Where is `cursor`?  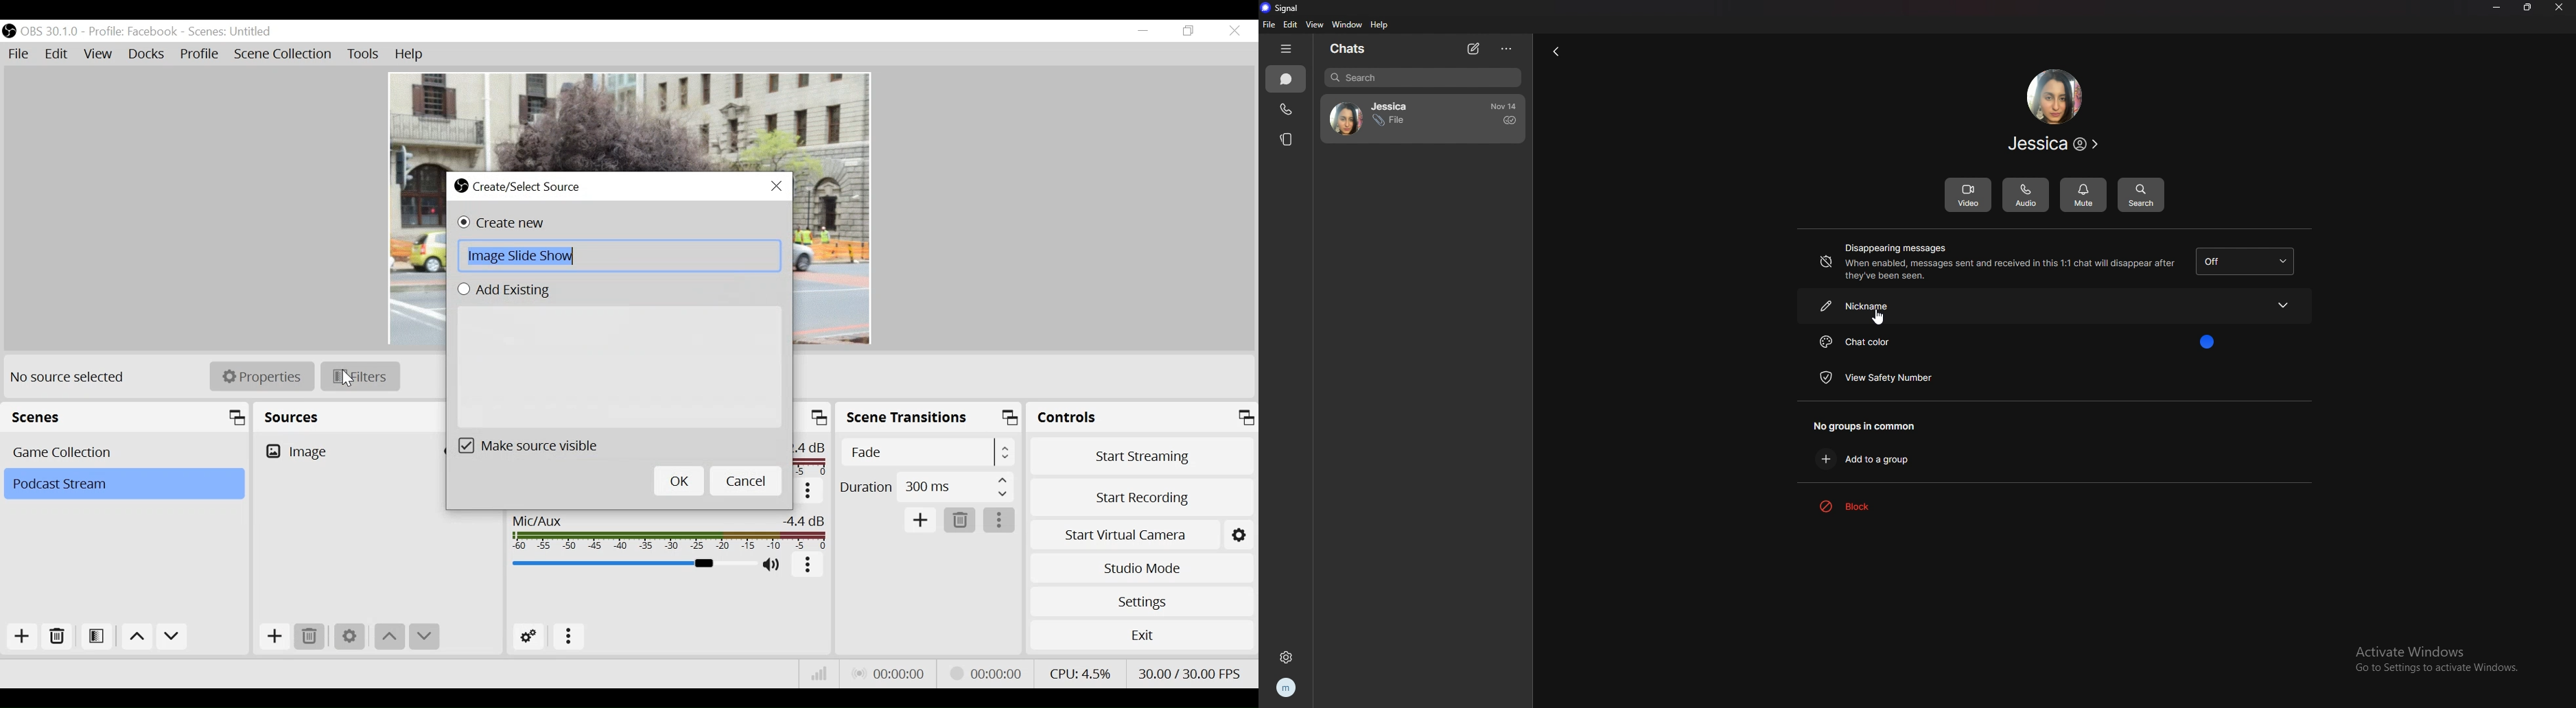
cursor is located at coordinates (351, 379).